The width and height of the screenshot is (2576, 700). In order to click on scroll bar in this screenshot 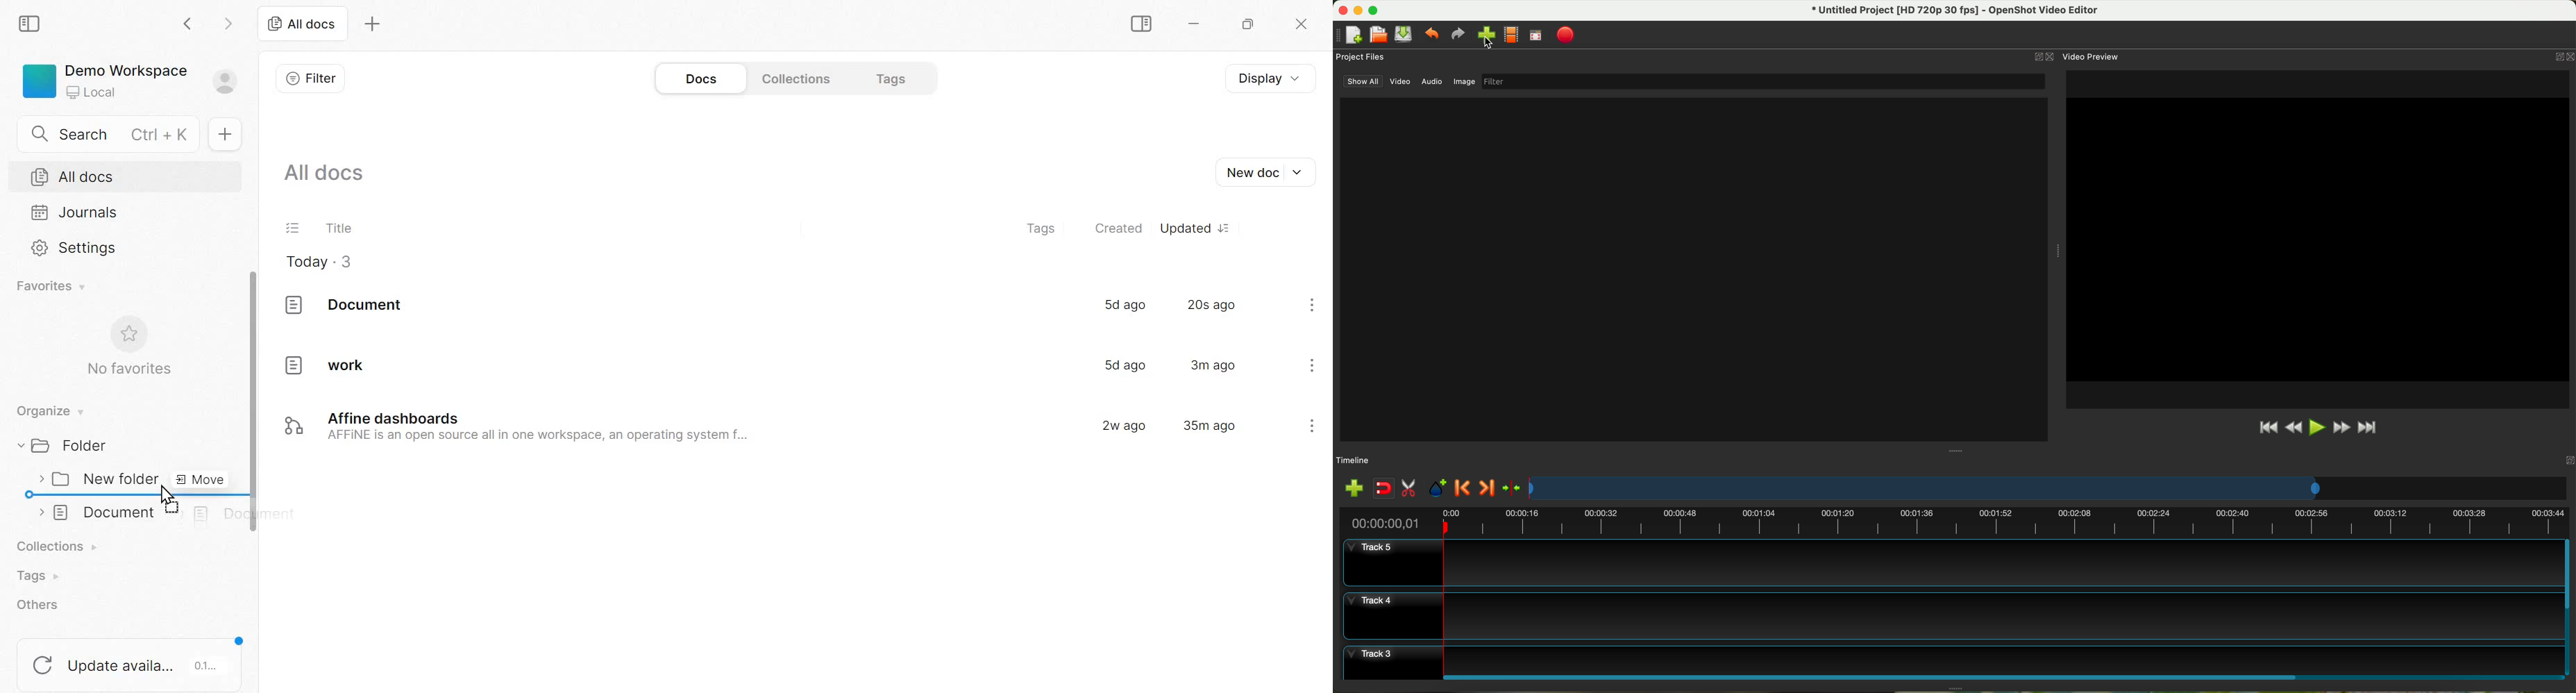, I will do `click(2002, 676)`.